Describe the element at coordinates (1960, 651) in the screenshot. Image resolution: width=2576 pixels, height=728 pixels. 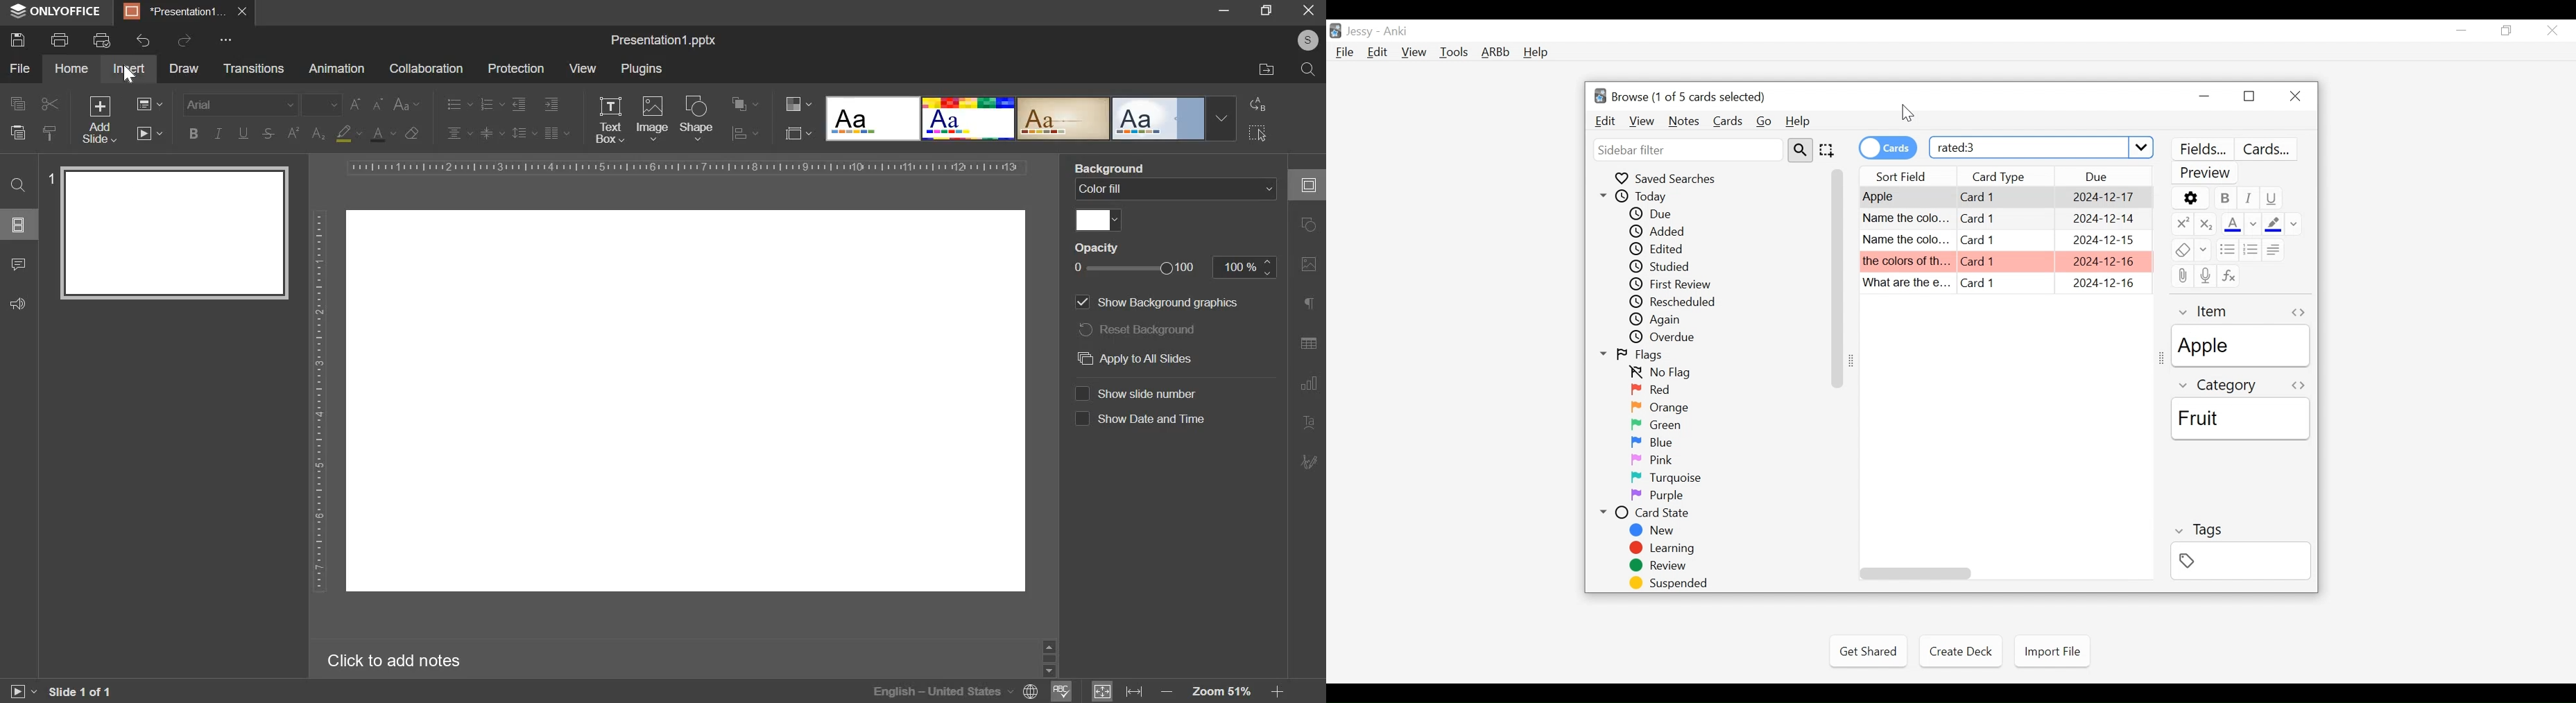
I see `Create Deck` at that location.